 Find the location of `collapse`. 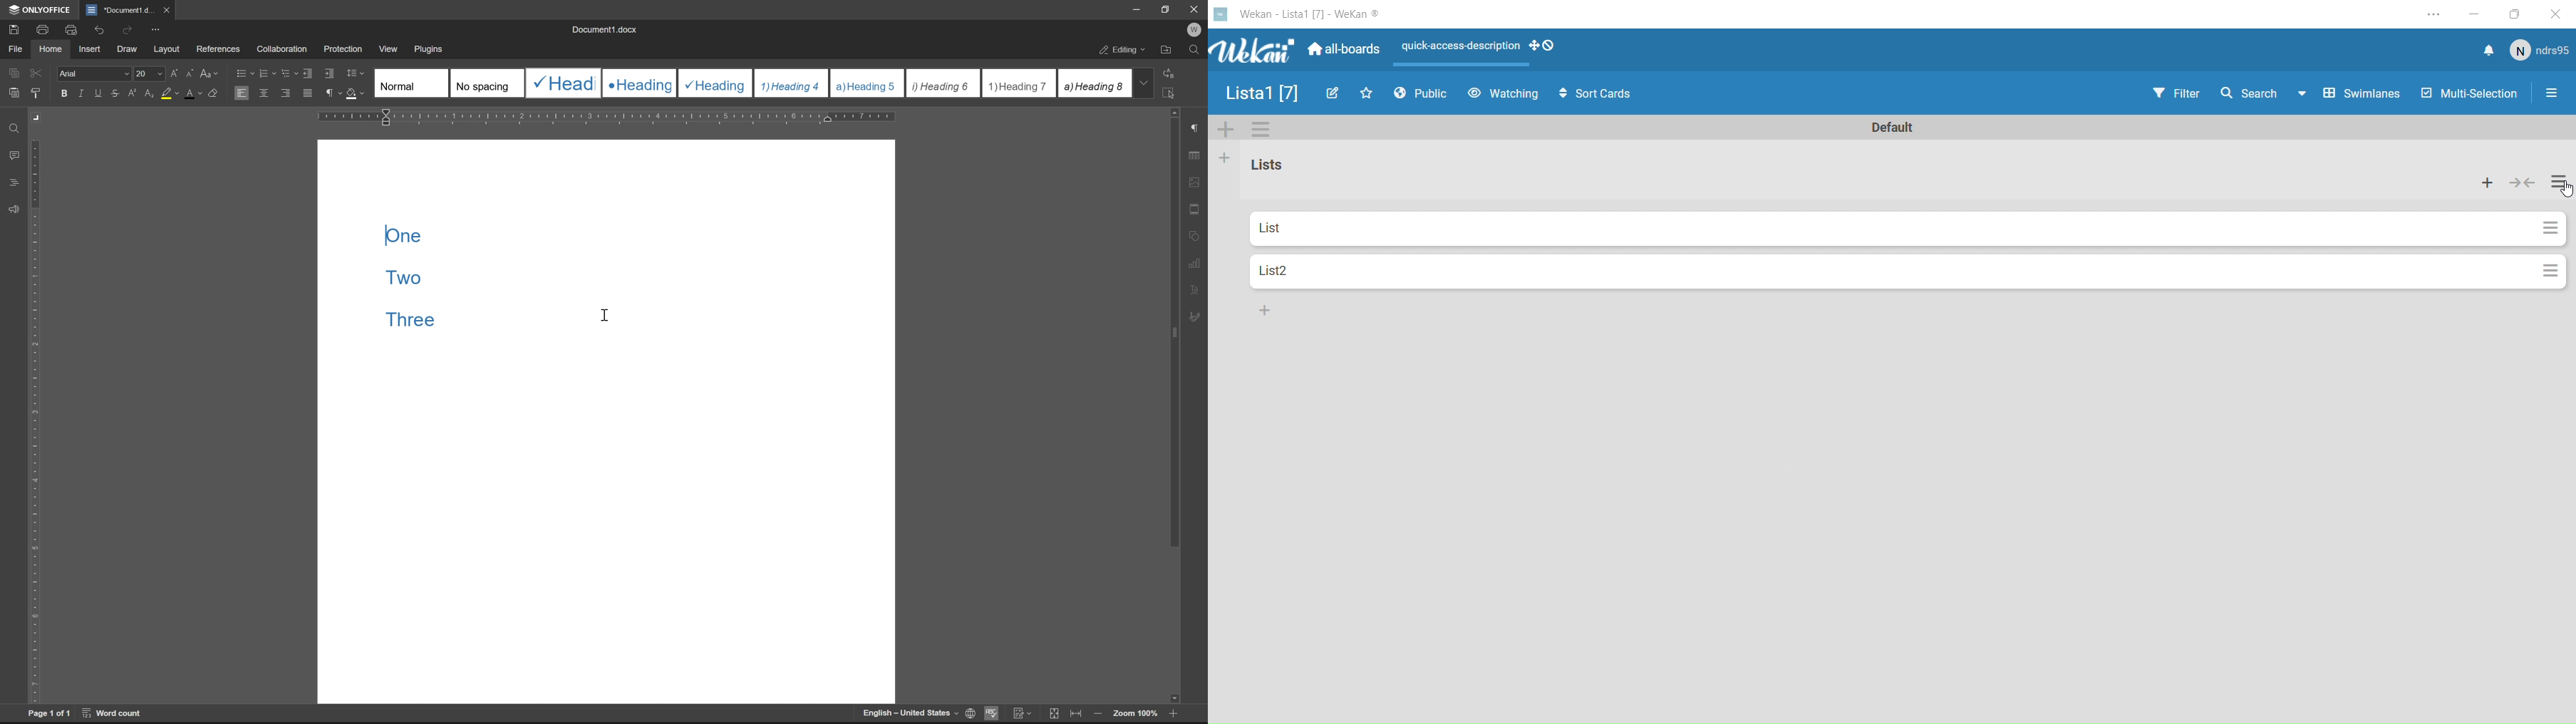

collapse is located at coordinates (2523, 183).